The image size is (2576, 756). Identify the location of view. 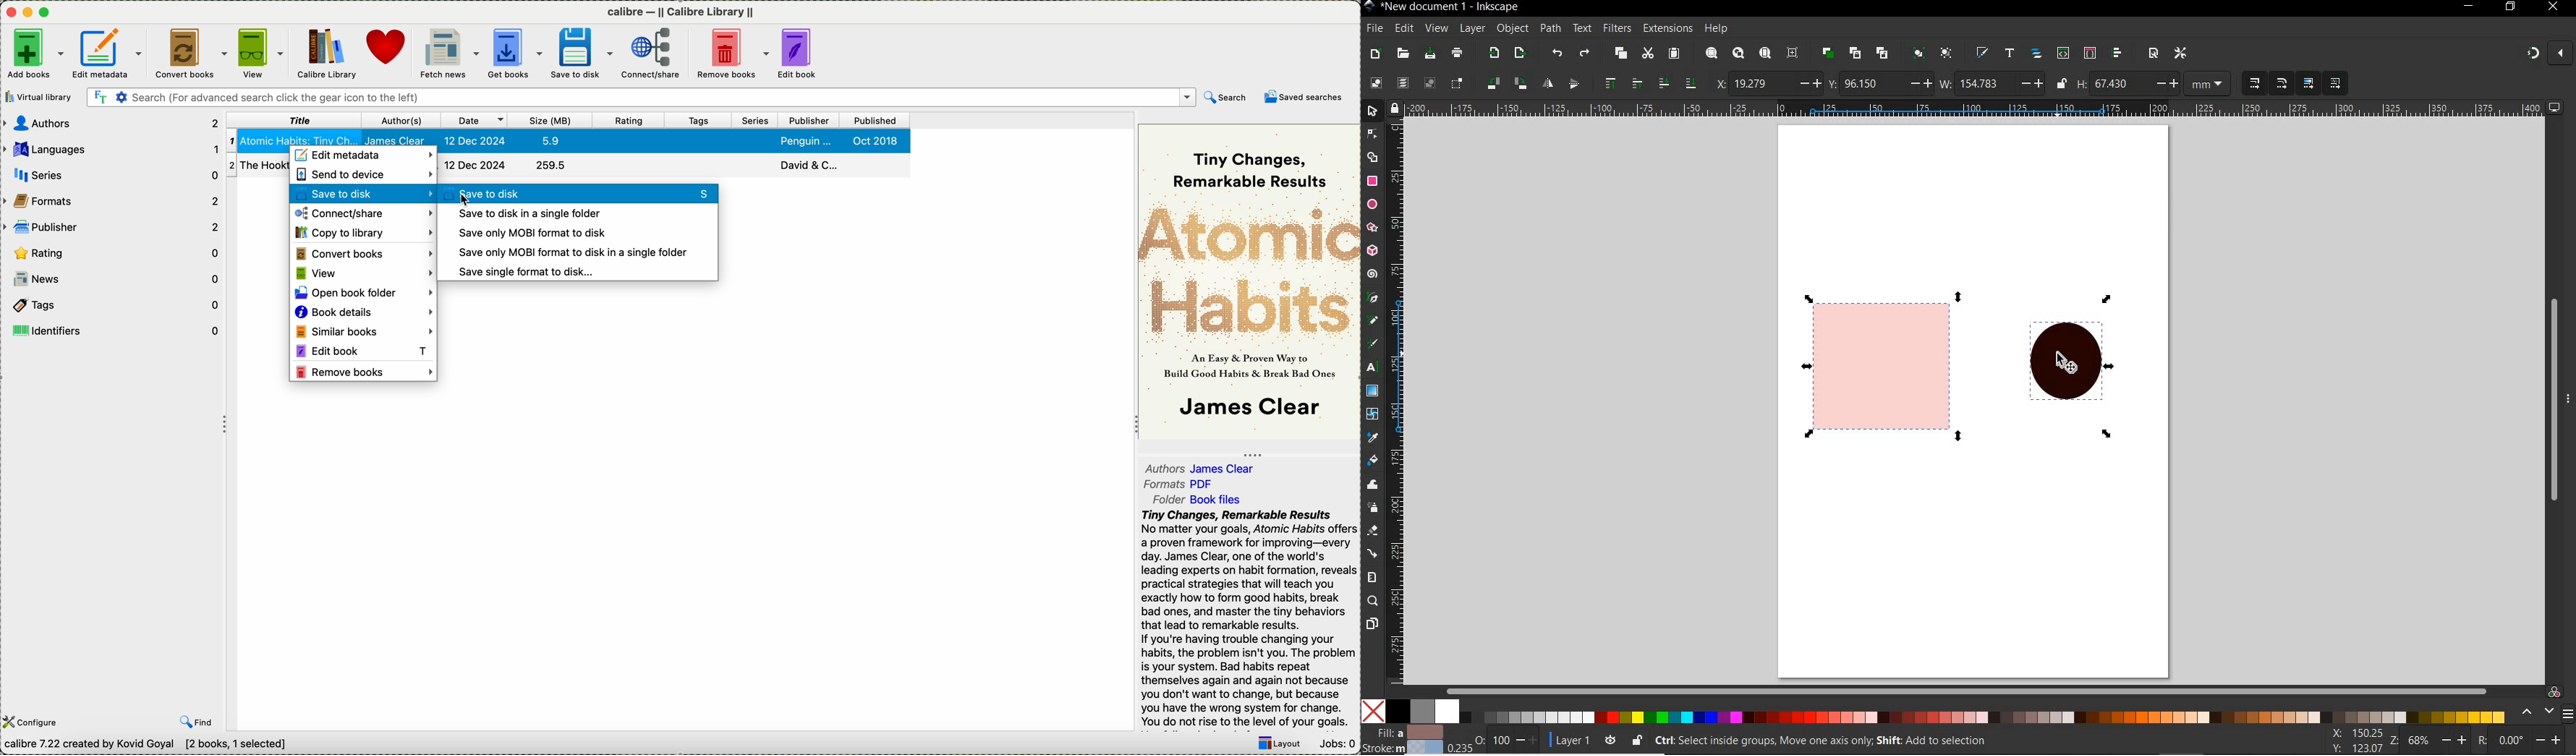
(1436, 27).